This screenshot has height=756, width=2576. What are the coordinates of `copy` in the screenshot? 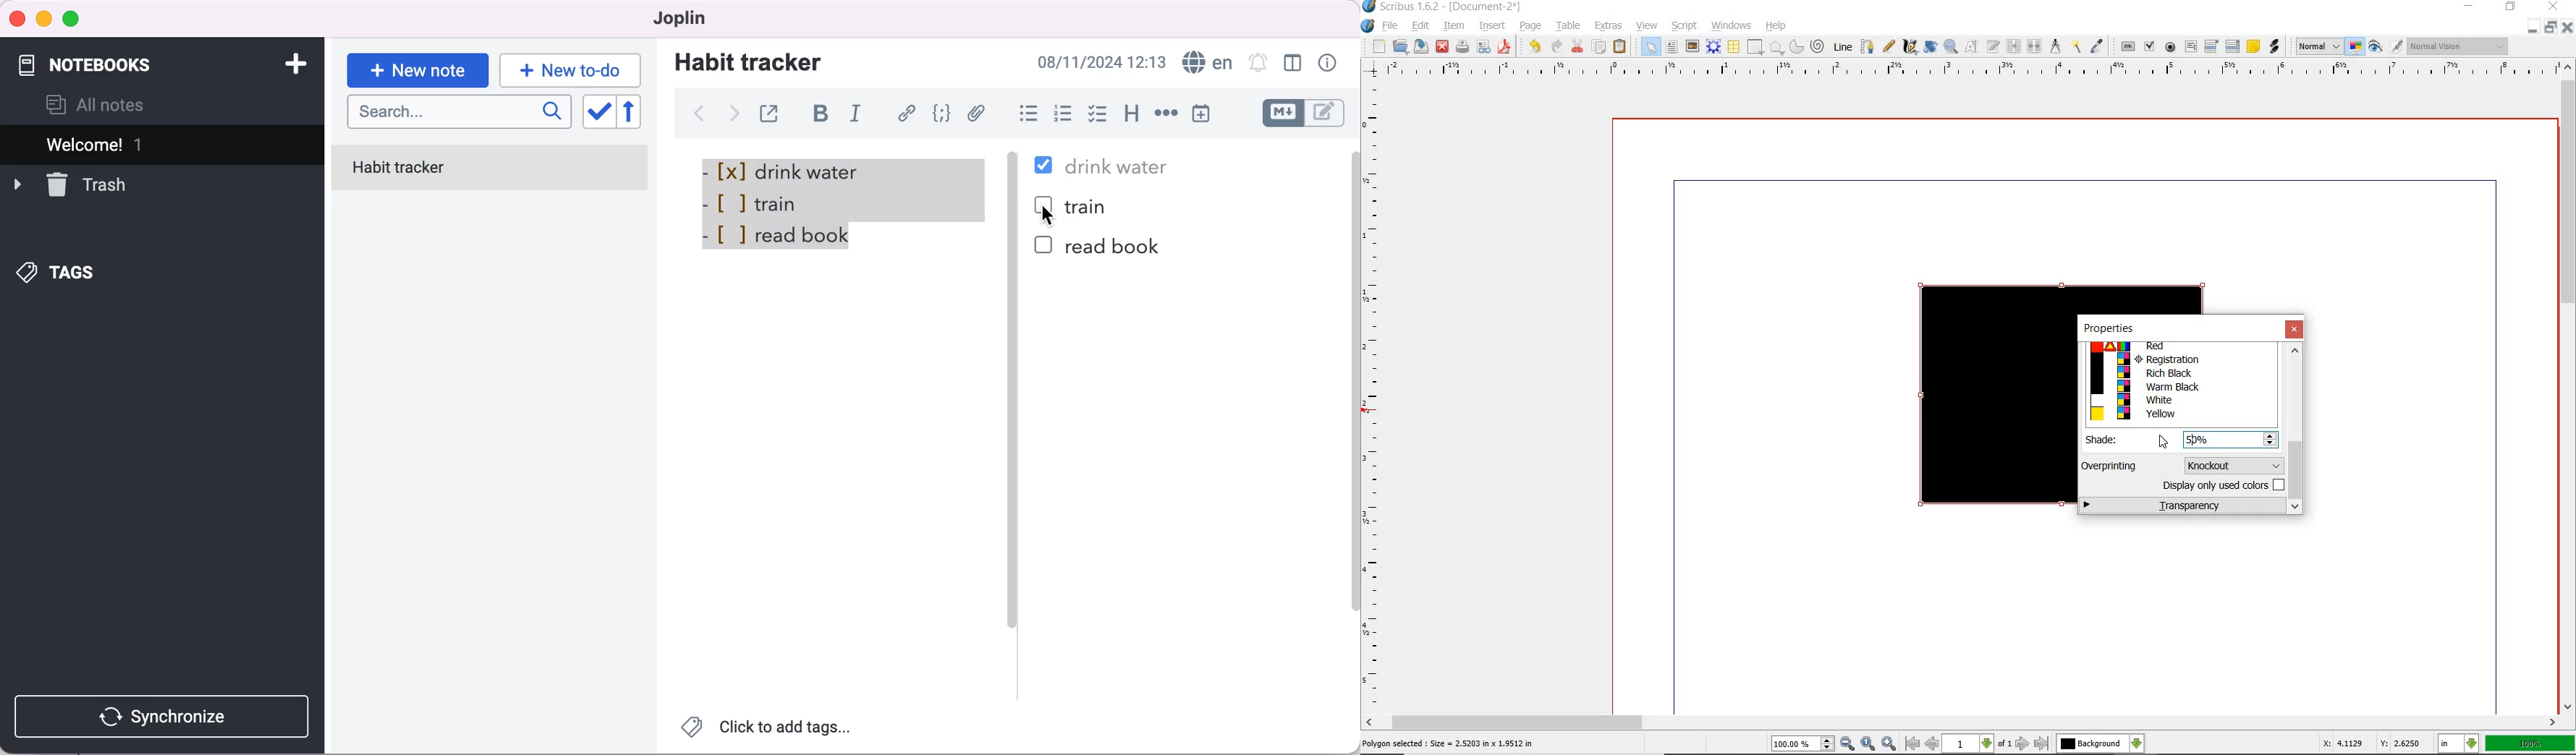 It's located at (1601, 46).